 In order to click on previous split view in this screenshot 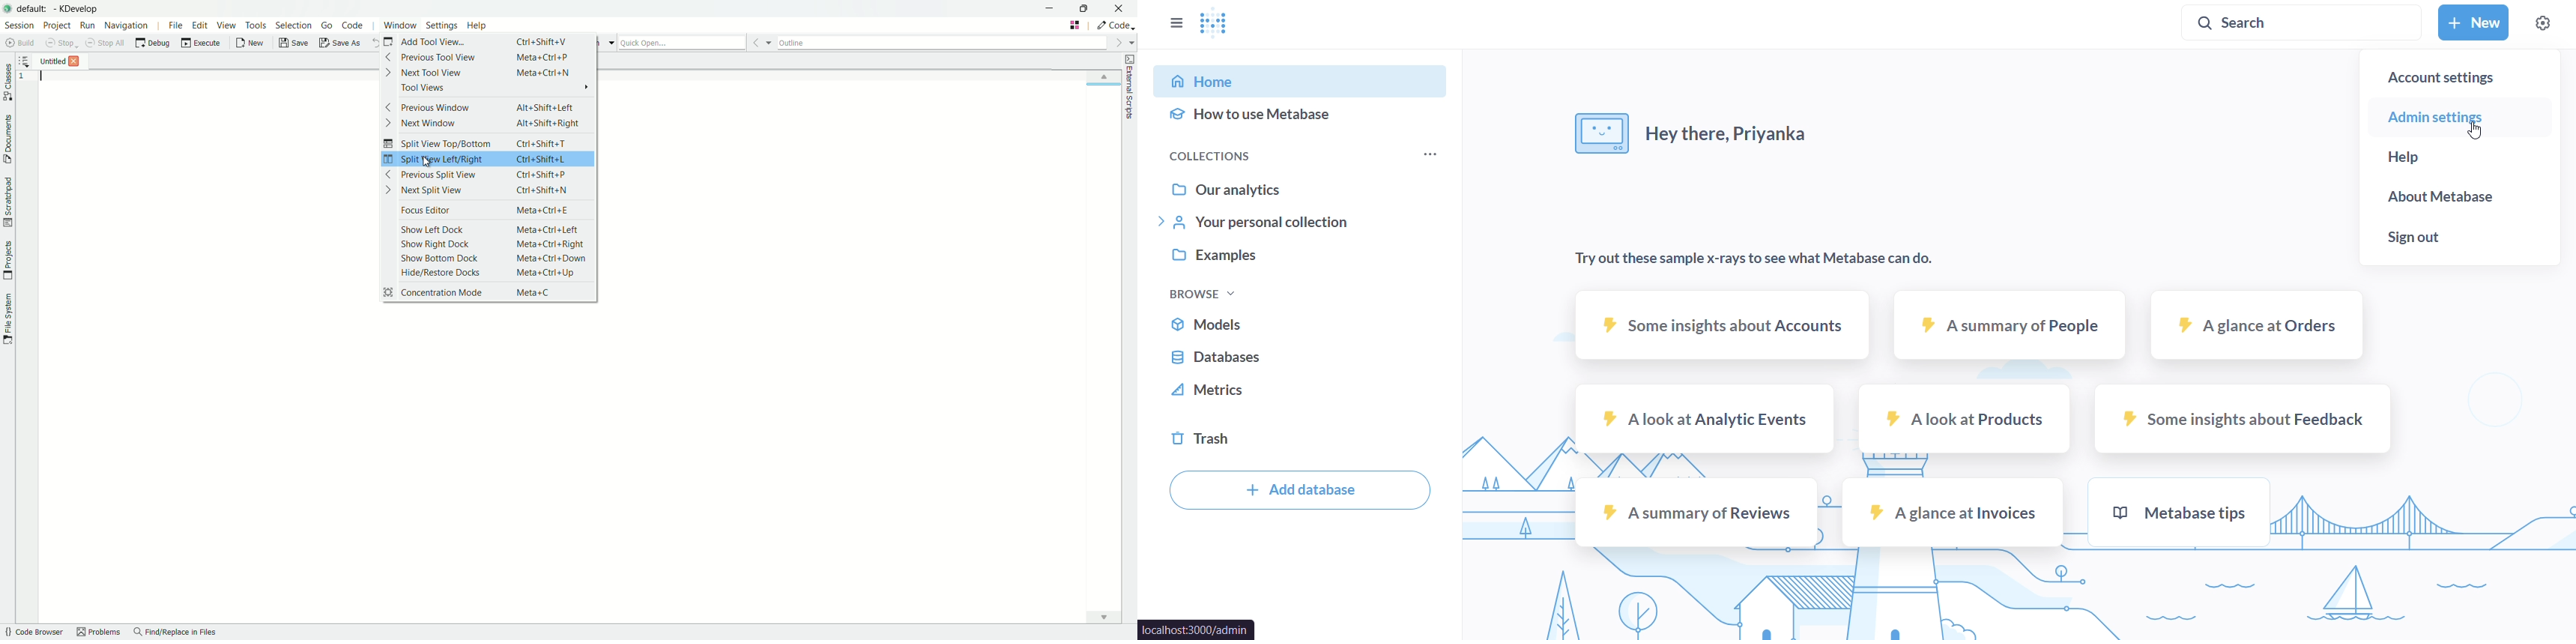, I will do `click(437, 175)`.